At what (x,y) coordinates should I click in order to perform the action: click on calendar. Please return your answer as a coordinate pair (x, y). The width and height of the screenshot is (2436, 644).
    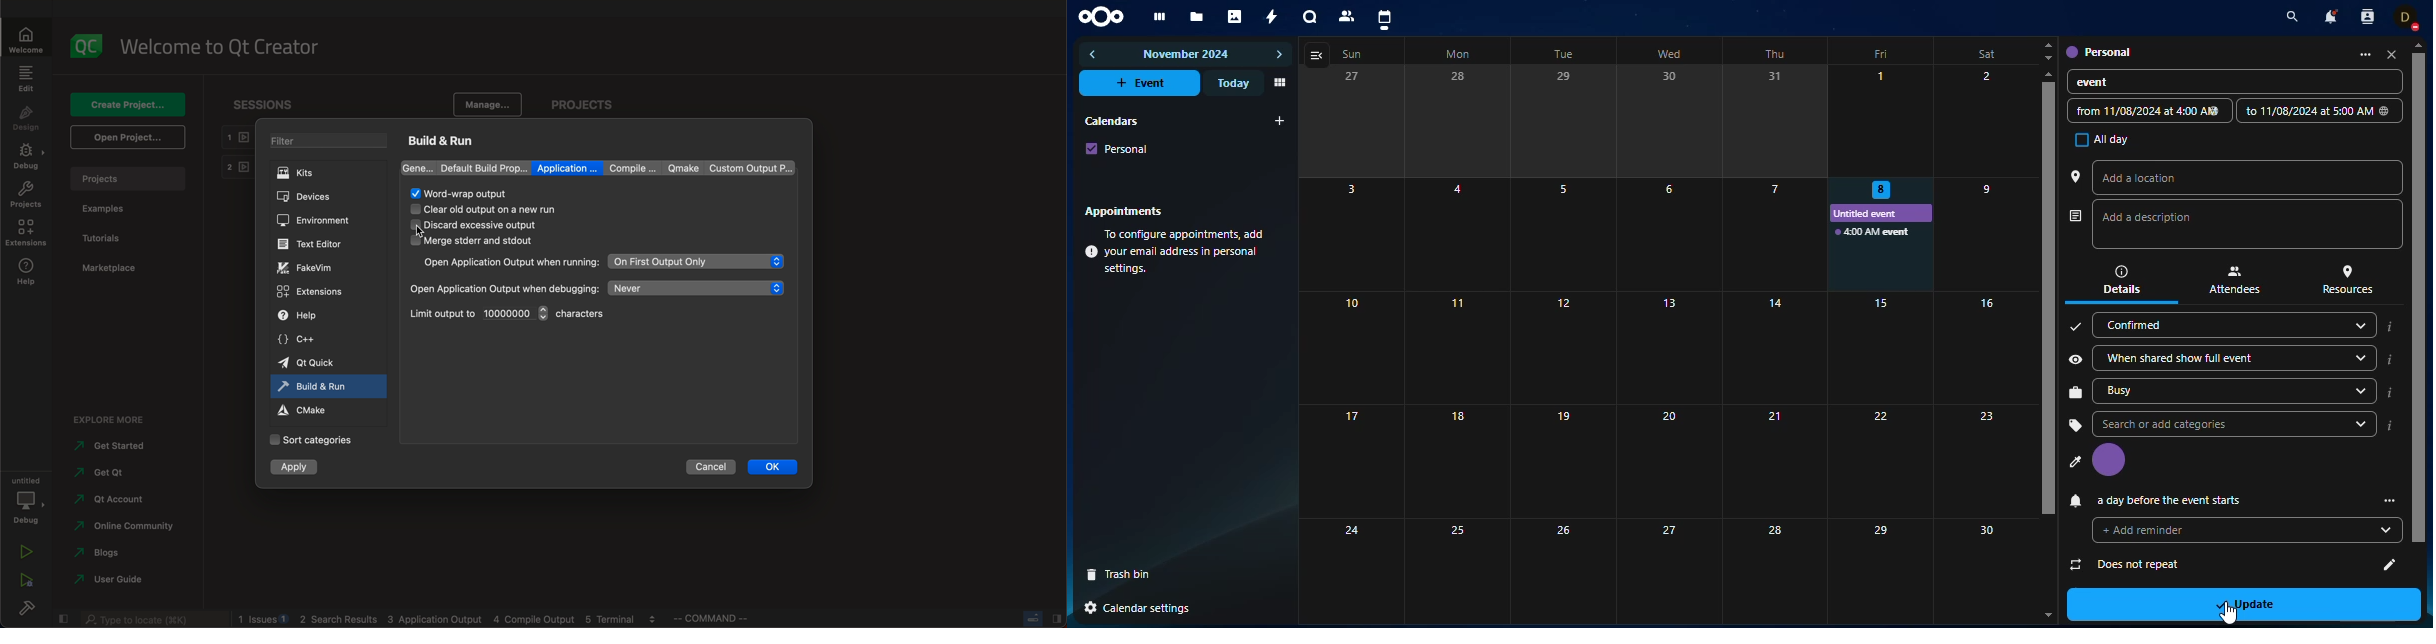
    Looking at the image, I should click on (1384, 19).